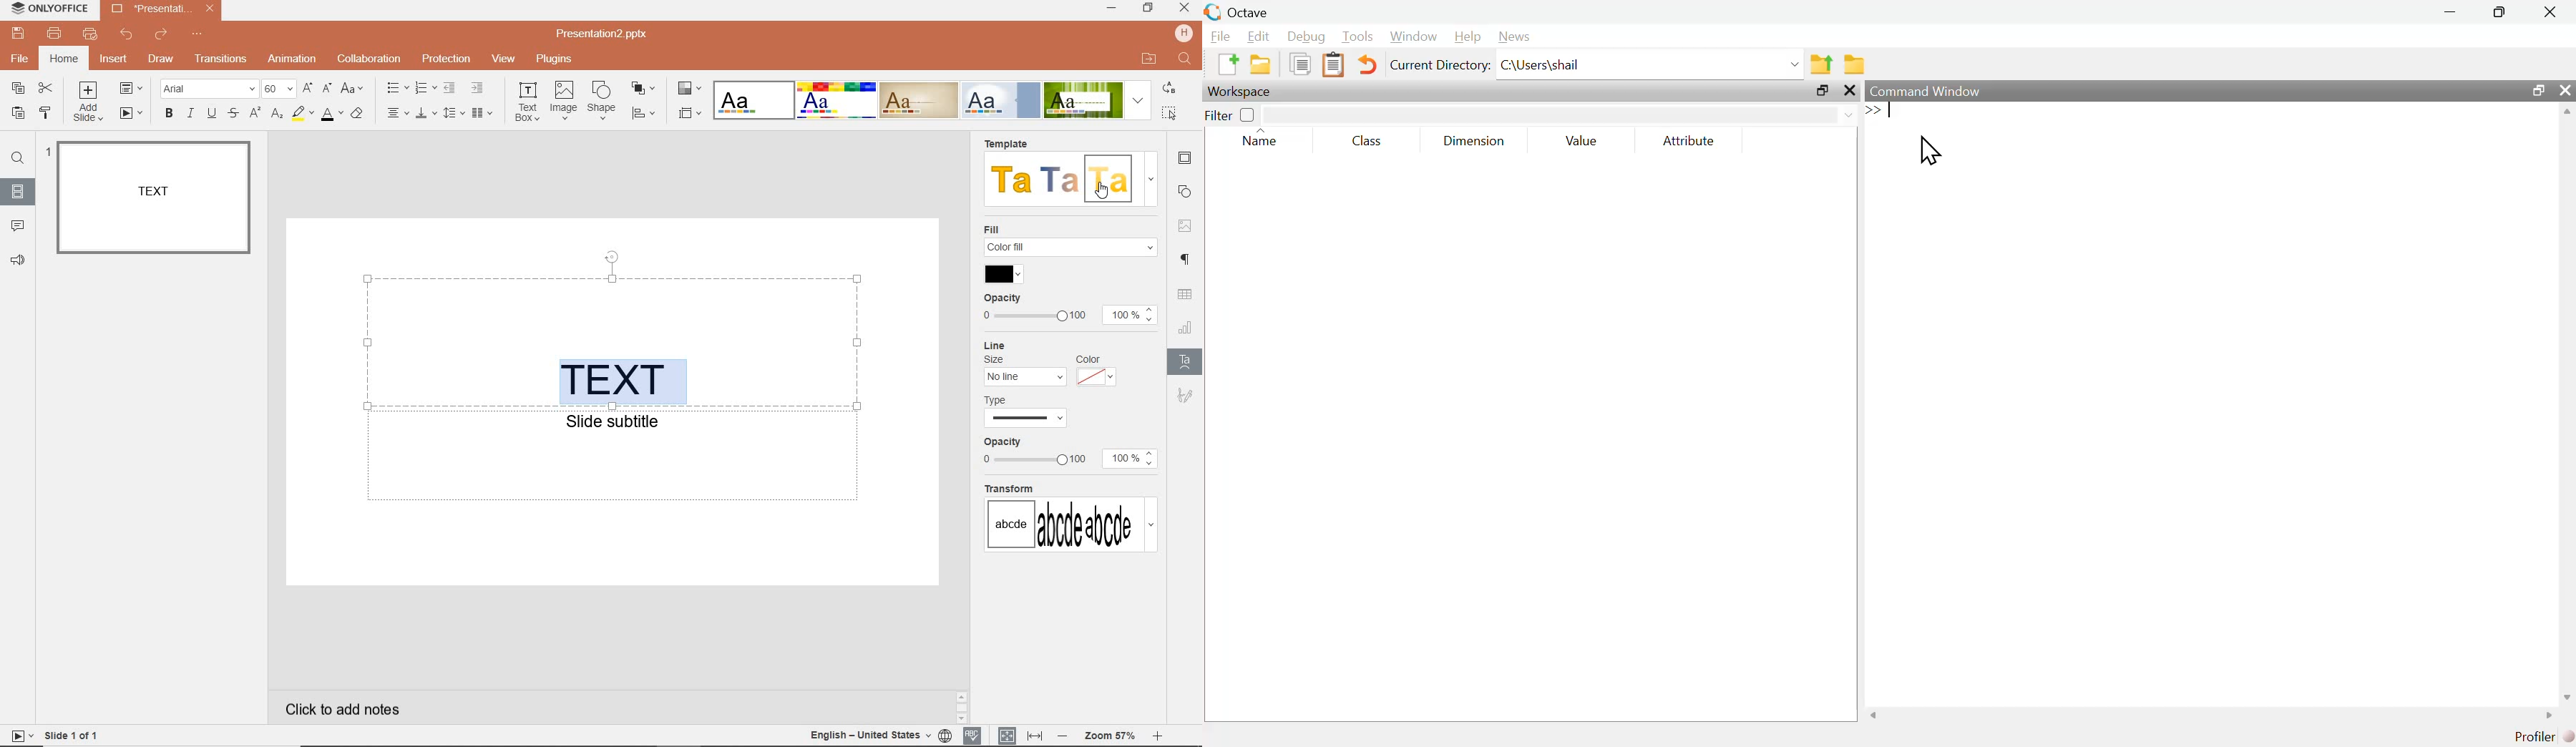 Image resolution: width=2576 pixels, height=756 pixels. What do you see at coordinates (973, 733) in the screenshot?
I see `SPELL CHECKING` at bounding box center [973, 733].